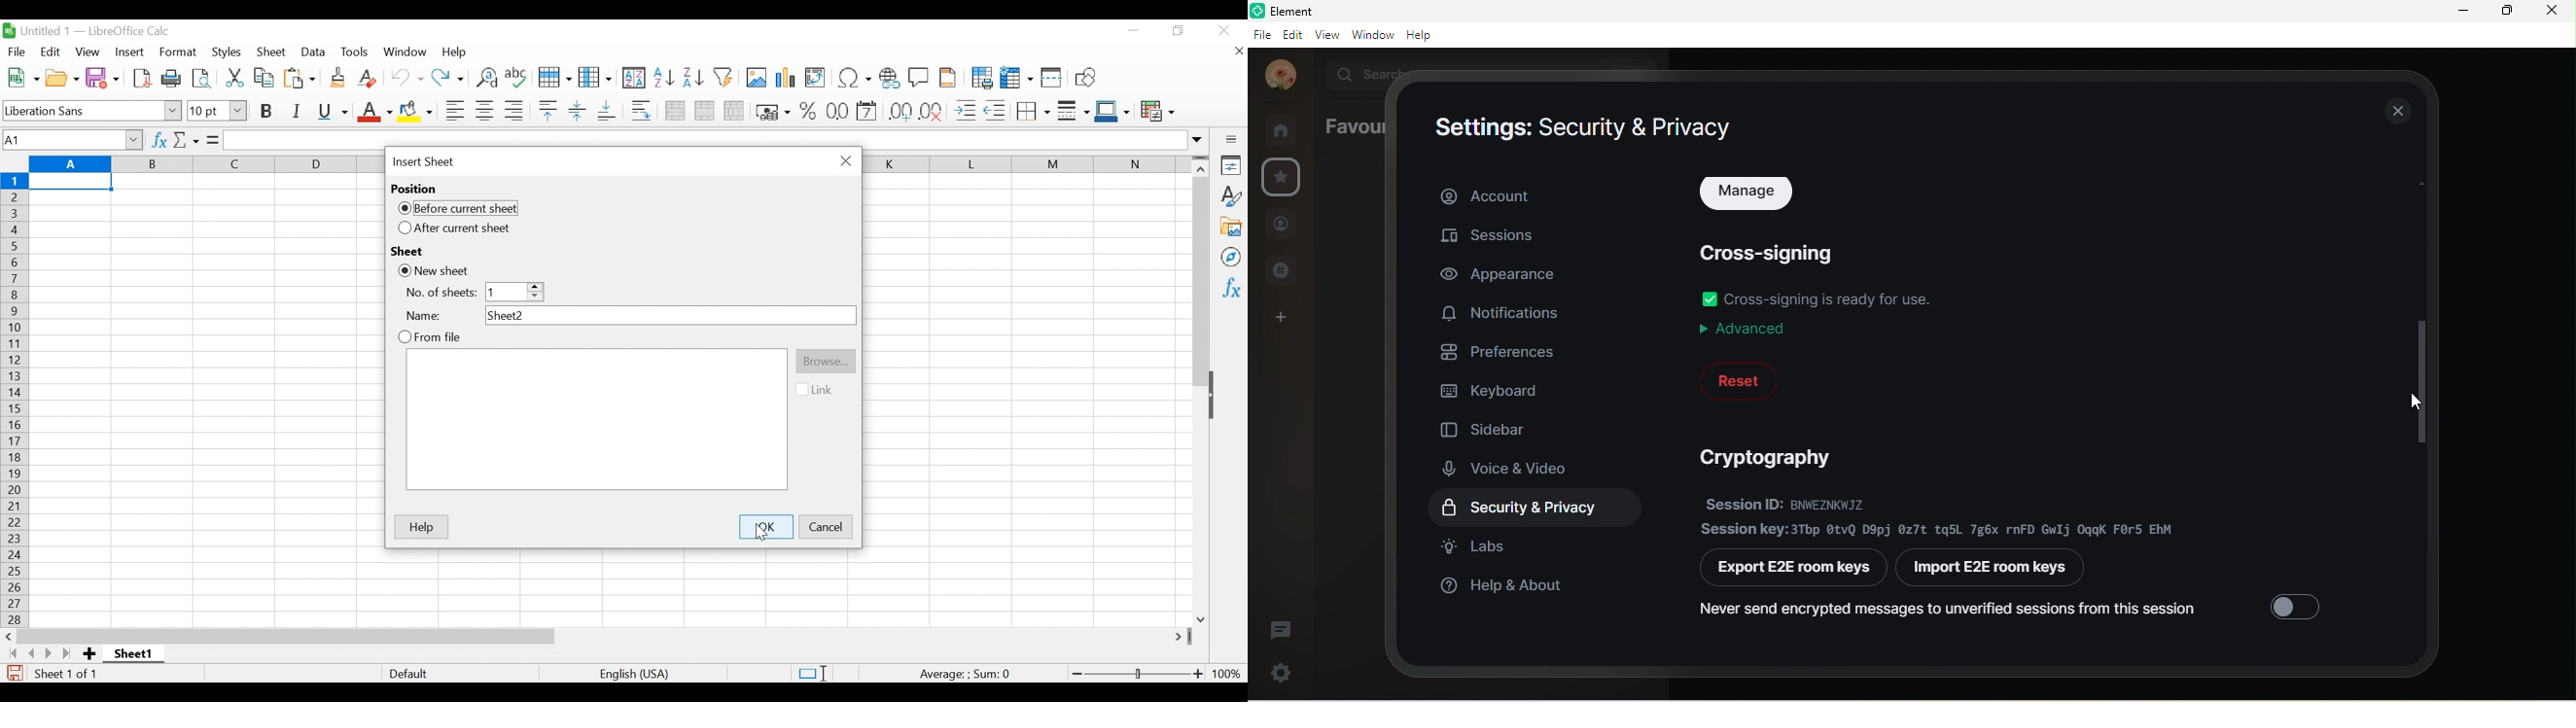  Describe the element at coordinates (217, 111) in the screenshot. I see `Font Size` at that location.